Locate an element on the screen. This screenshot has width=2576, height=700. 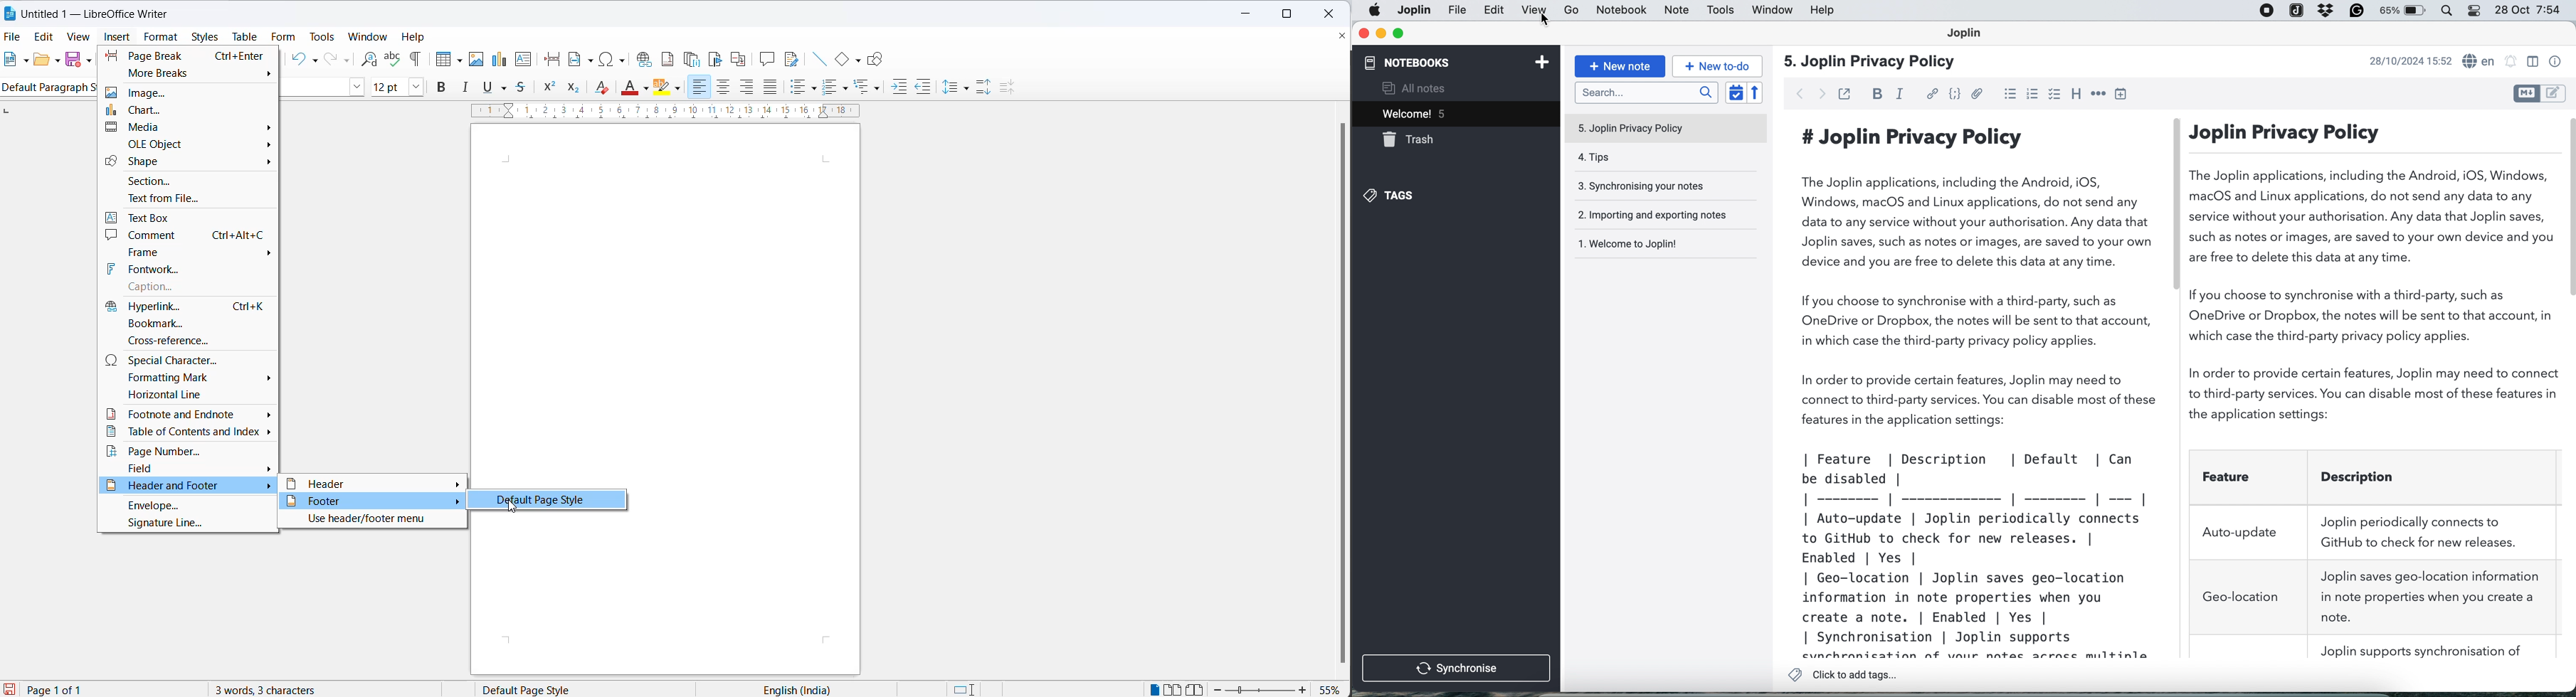
font size is located at coordinates (389, 87).